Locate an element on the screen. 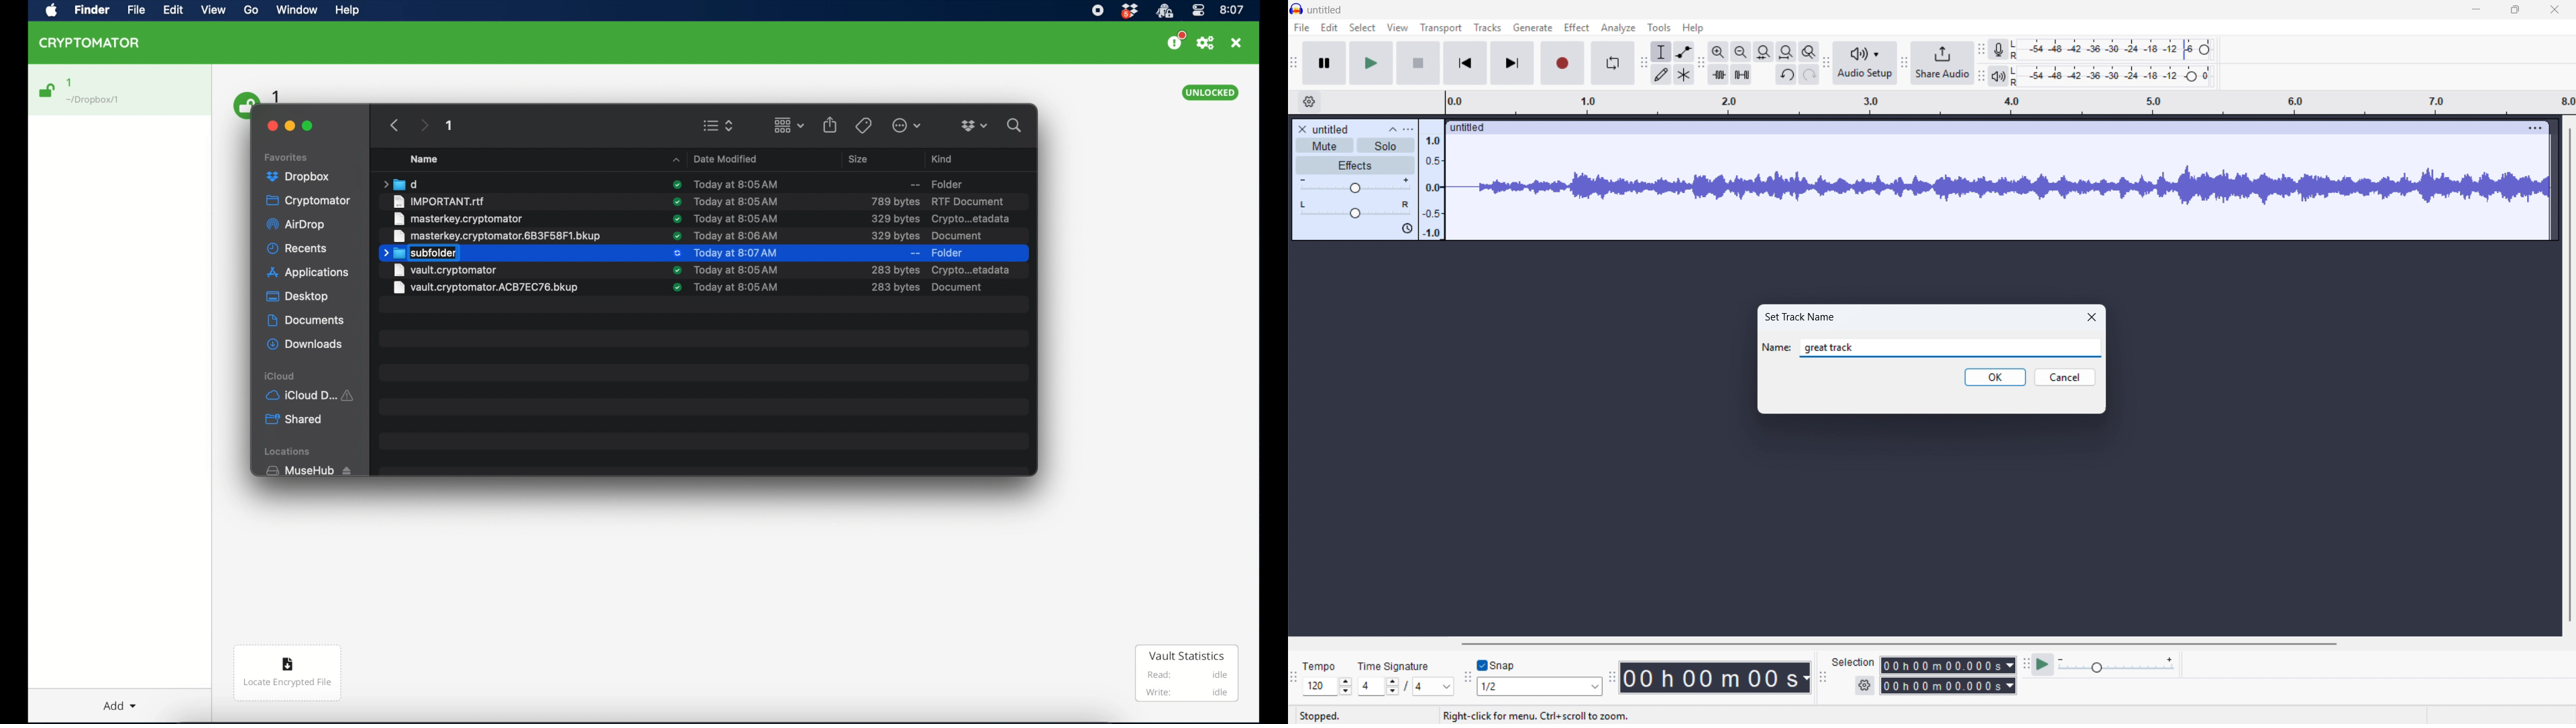  file name is located at coordinates (486, 271).